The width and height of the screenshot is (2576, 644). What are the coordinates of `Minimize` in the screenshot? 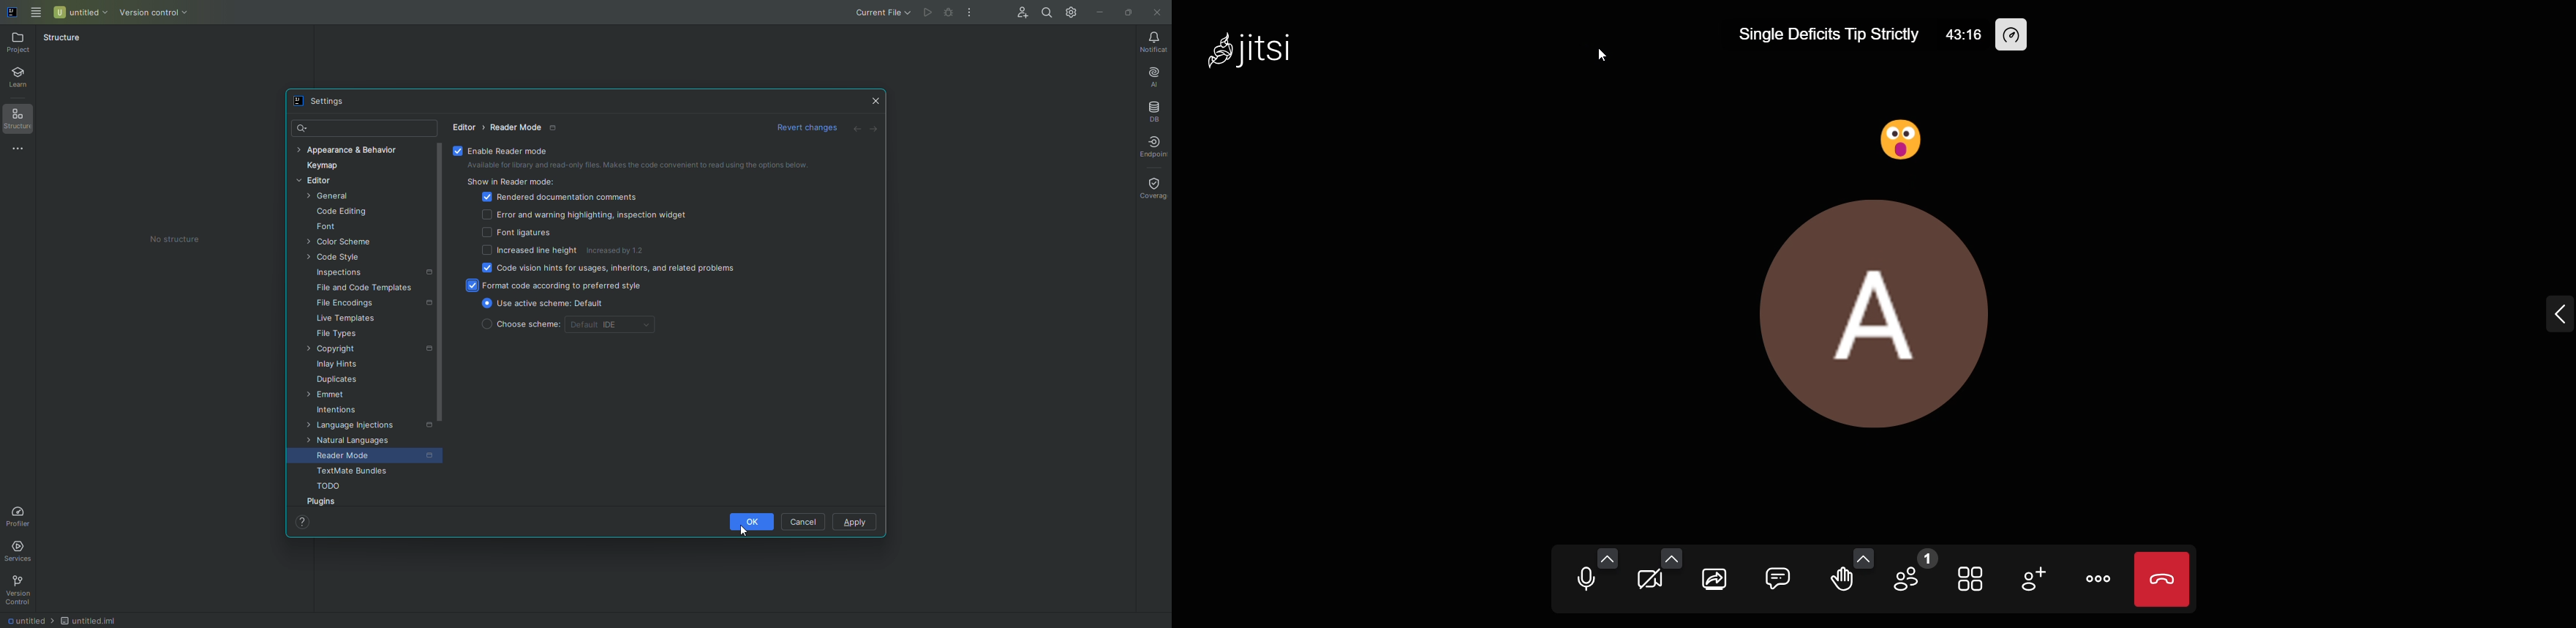 It's located at (1101, 13).